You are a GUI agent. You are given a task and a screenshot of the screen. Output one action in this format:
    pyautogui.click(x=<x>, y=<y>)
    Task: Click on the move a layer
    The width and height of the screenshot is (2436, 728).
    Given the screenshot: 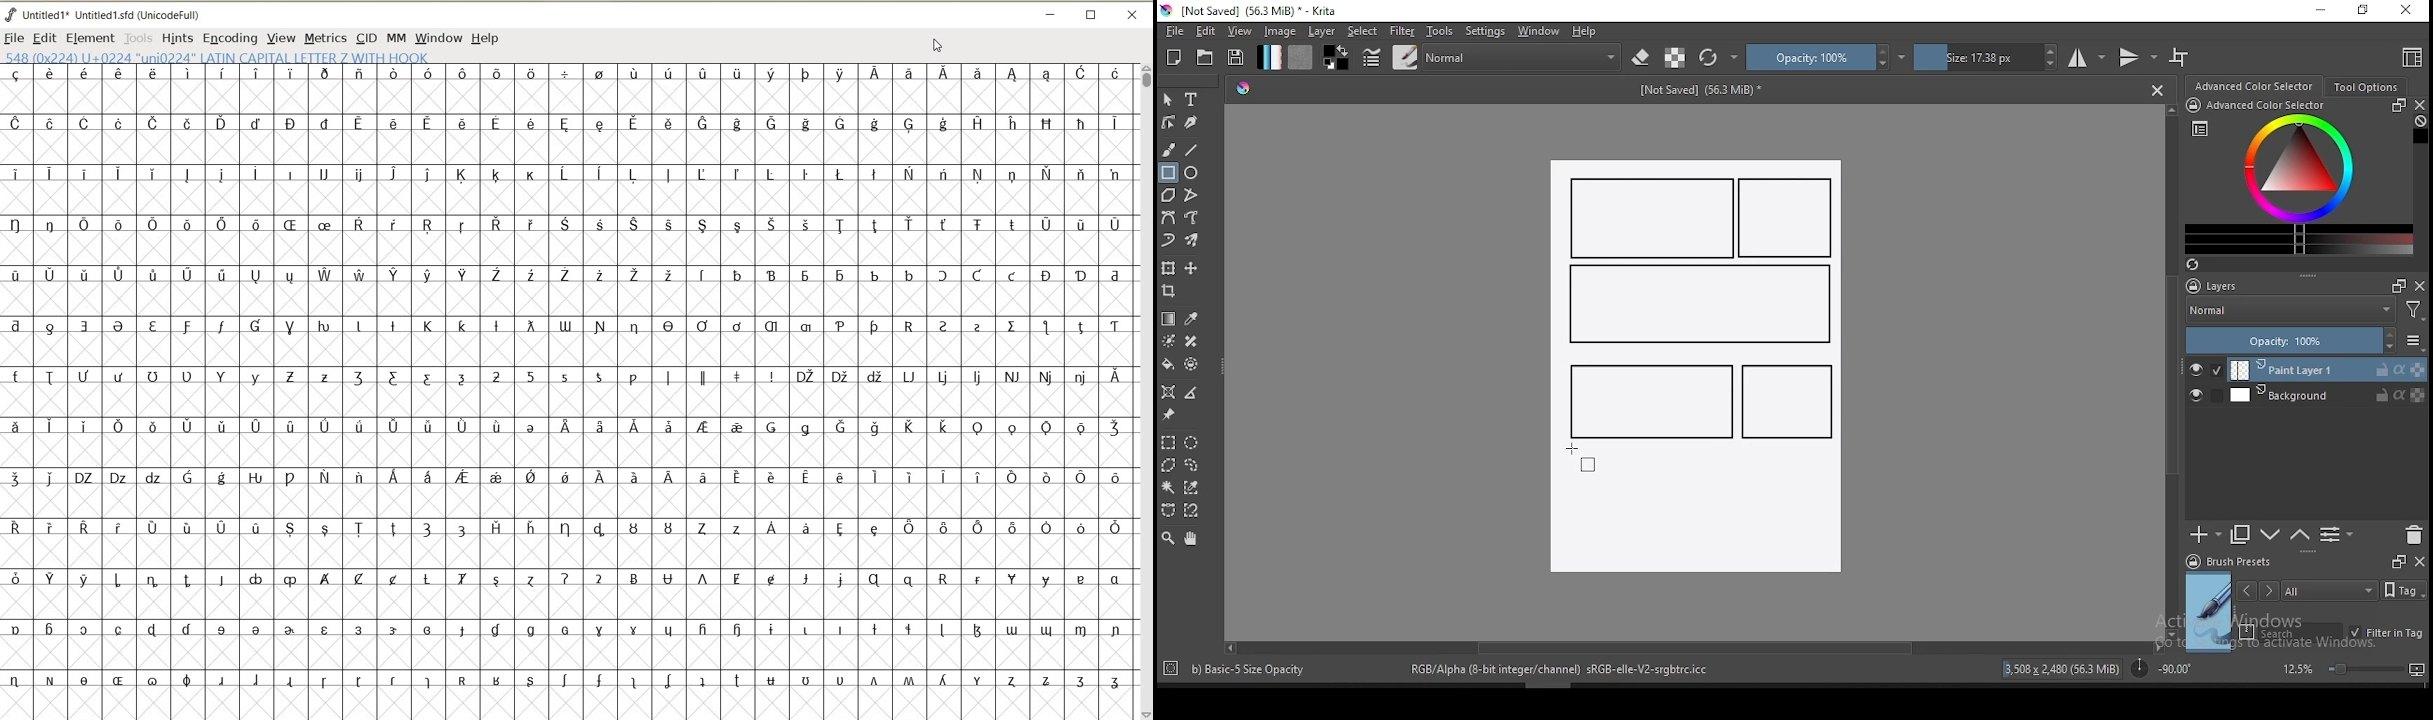 What is the action you would take?
    pyautogui.click(x=1191, y=269)
    